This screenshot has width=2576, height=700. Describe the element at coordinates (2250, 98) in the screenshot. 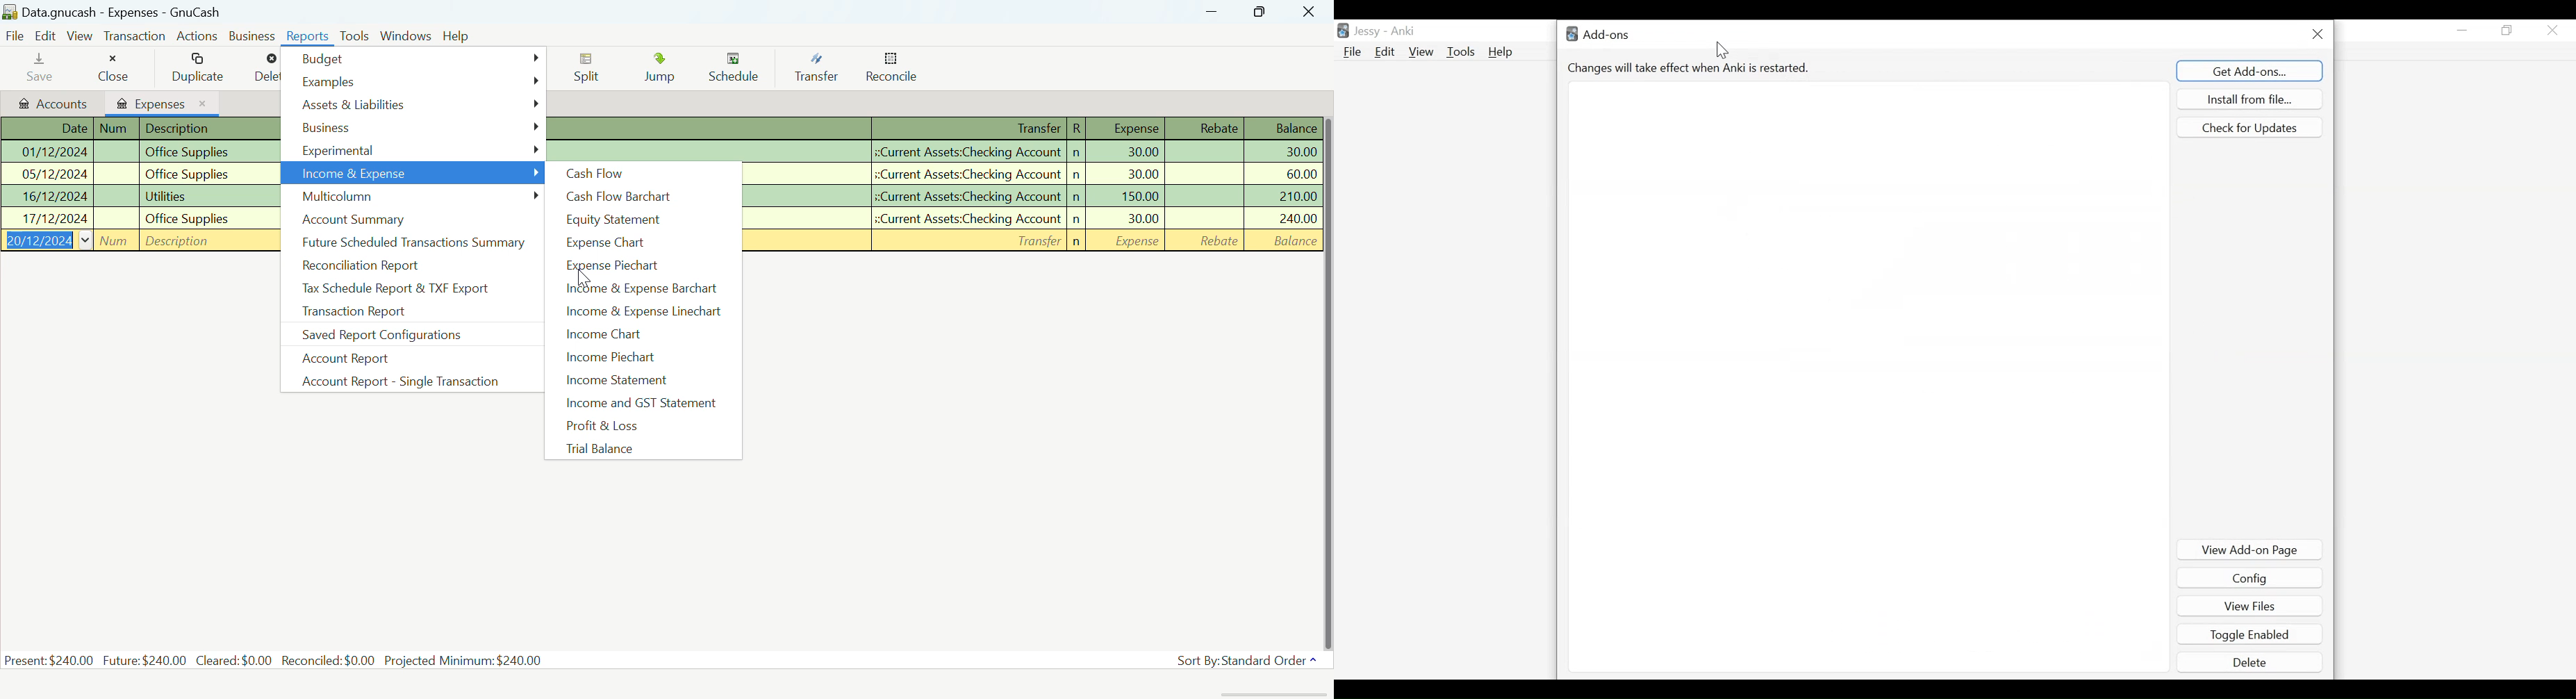

I see `Install from file` at that location.